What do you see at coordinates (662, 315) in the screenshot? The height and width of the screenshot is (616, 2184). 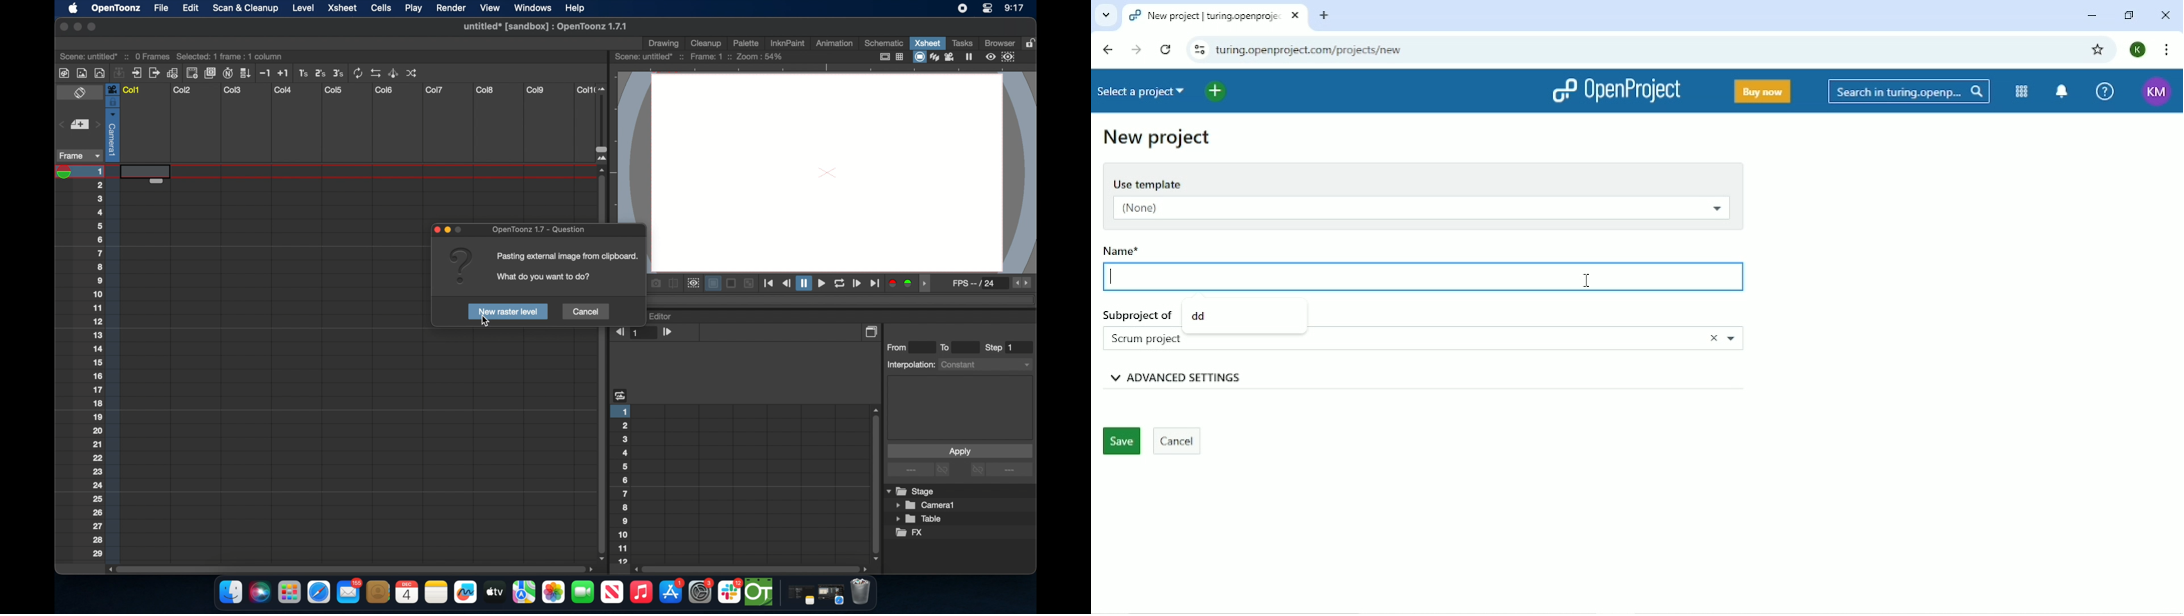 I see `function editor` at bounding box center [662, 315].